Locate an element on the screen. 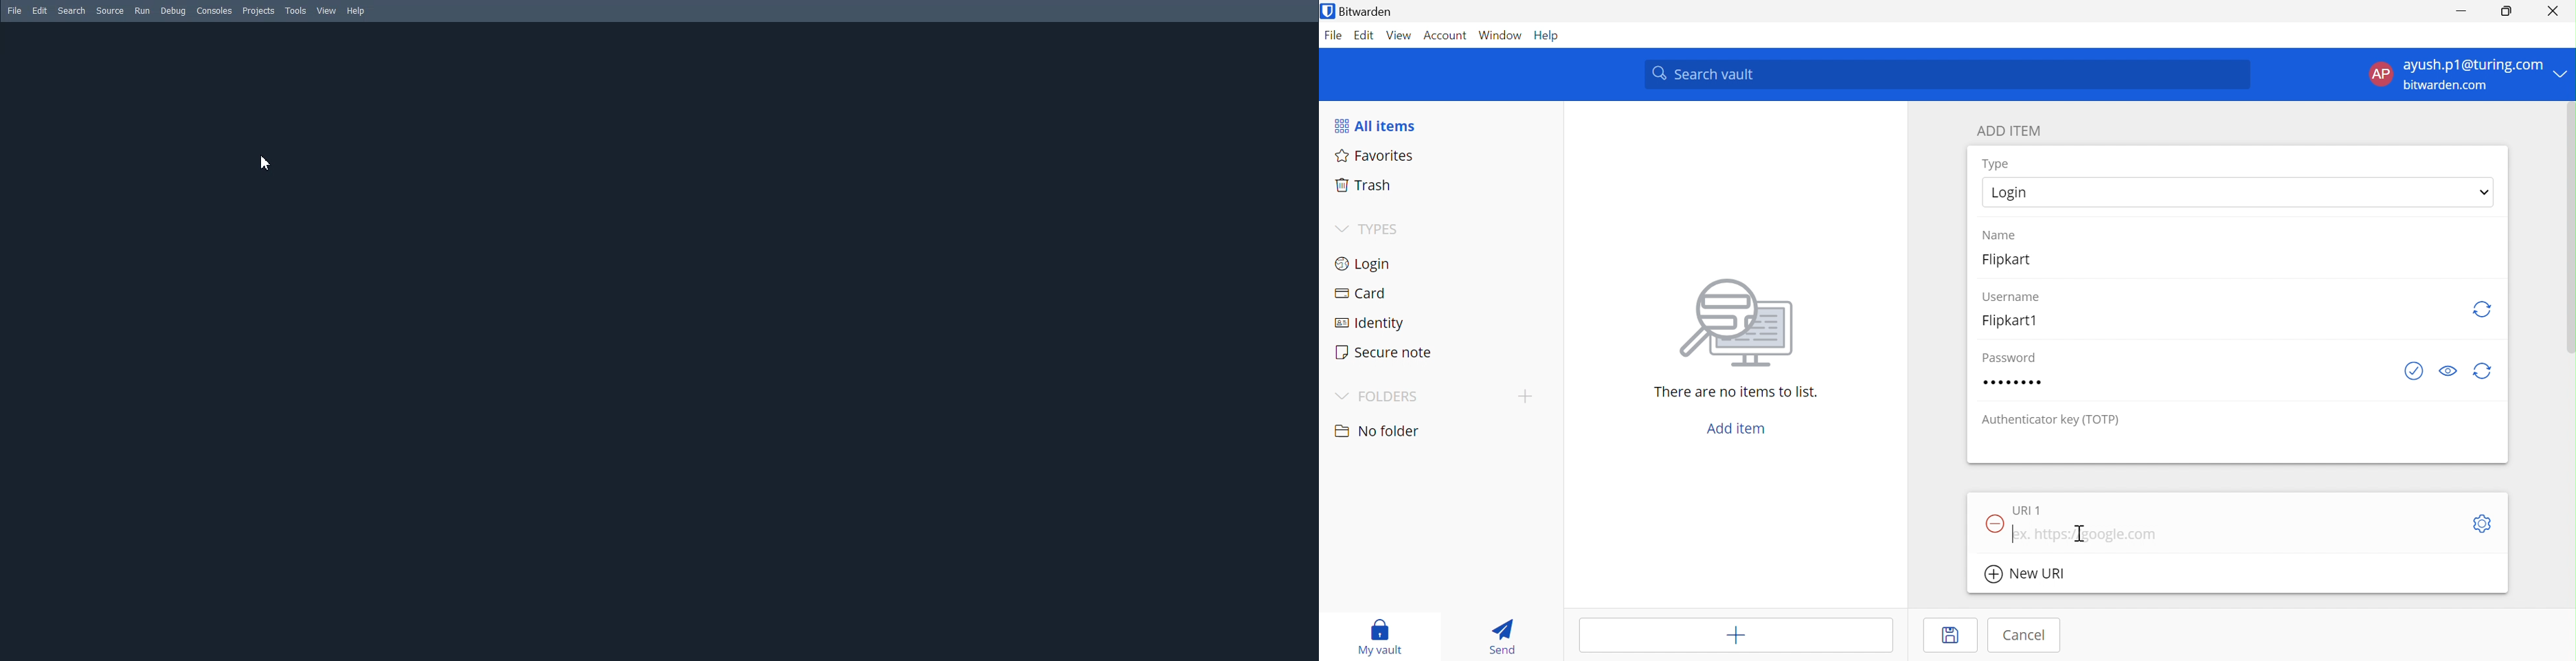 This screenshot has height=672, width=2576. Minimize is located at coordinates (2459, 10).